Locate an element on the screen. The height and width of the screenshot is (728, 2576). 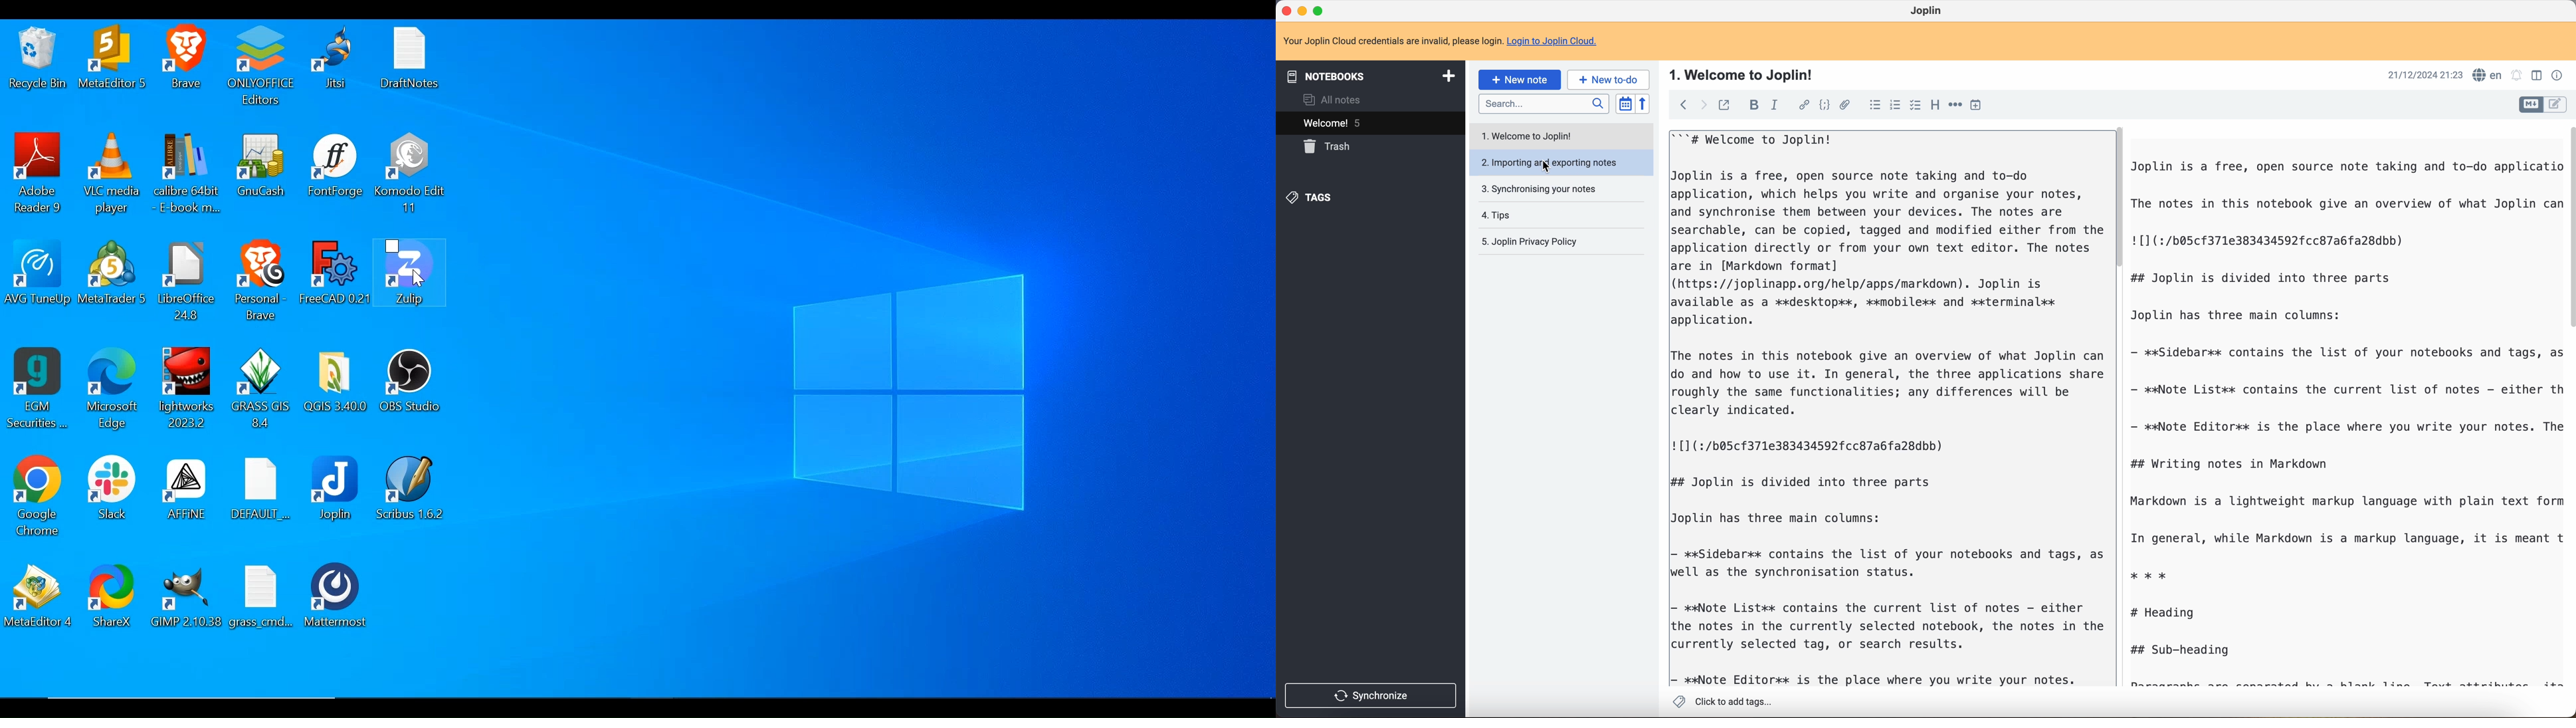
attach file is located at coordinates (1845, 105).